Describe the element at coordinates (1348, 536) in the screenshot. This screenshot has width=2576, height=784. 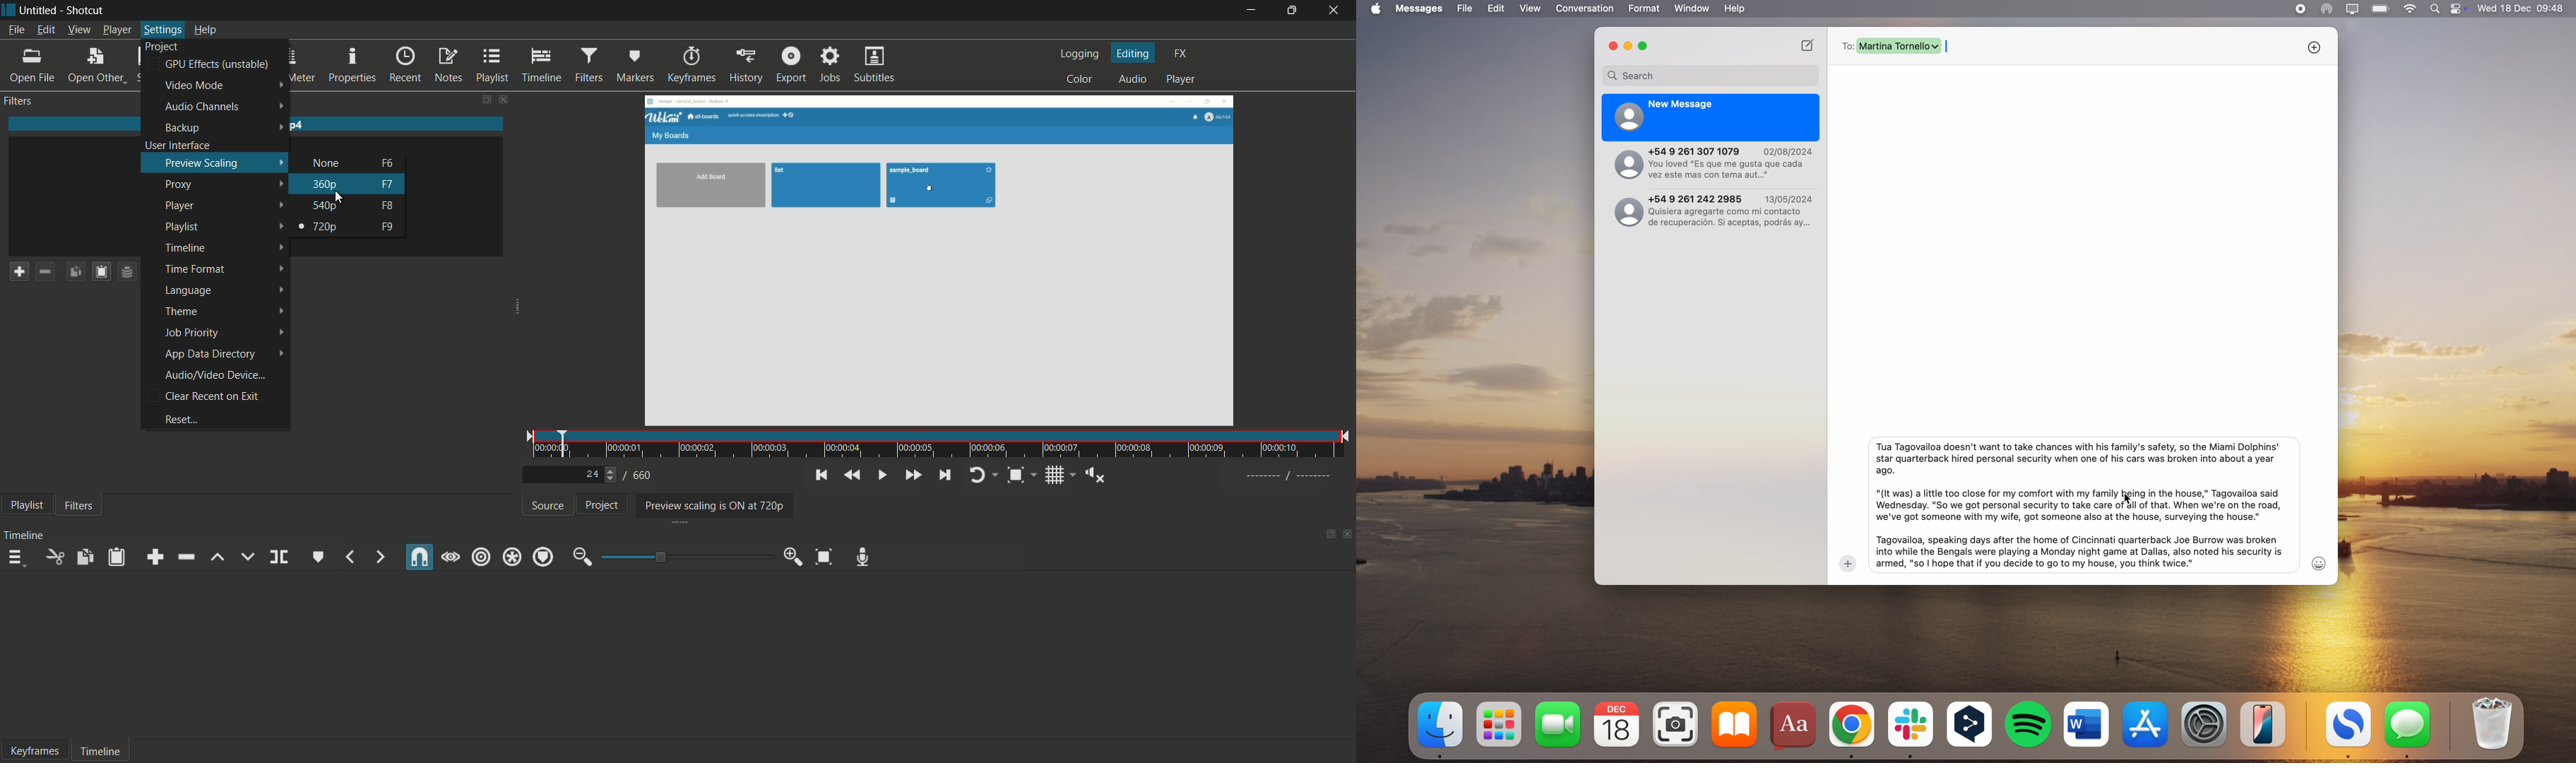
I see `close timeline` at that location.